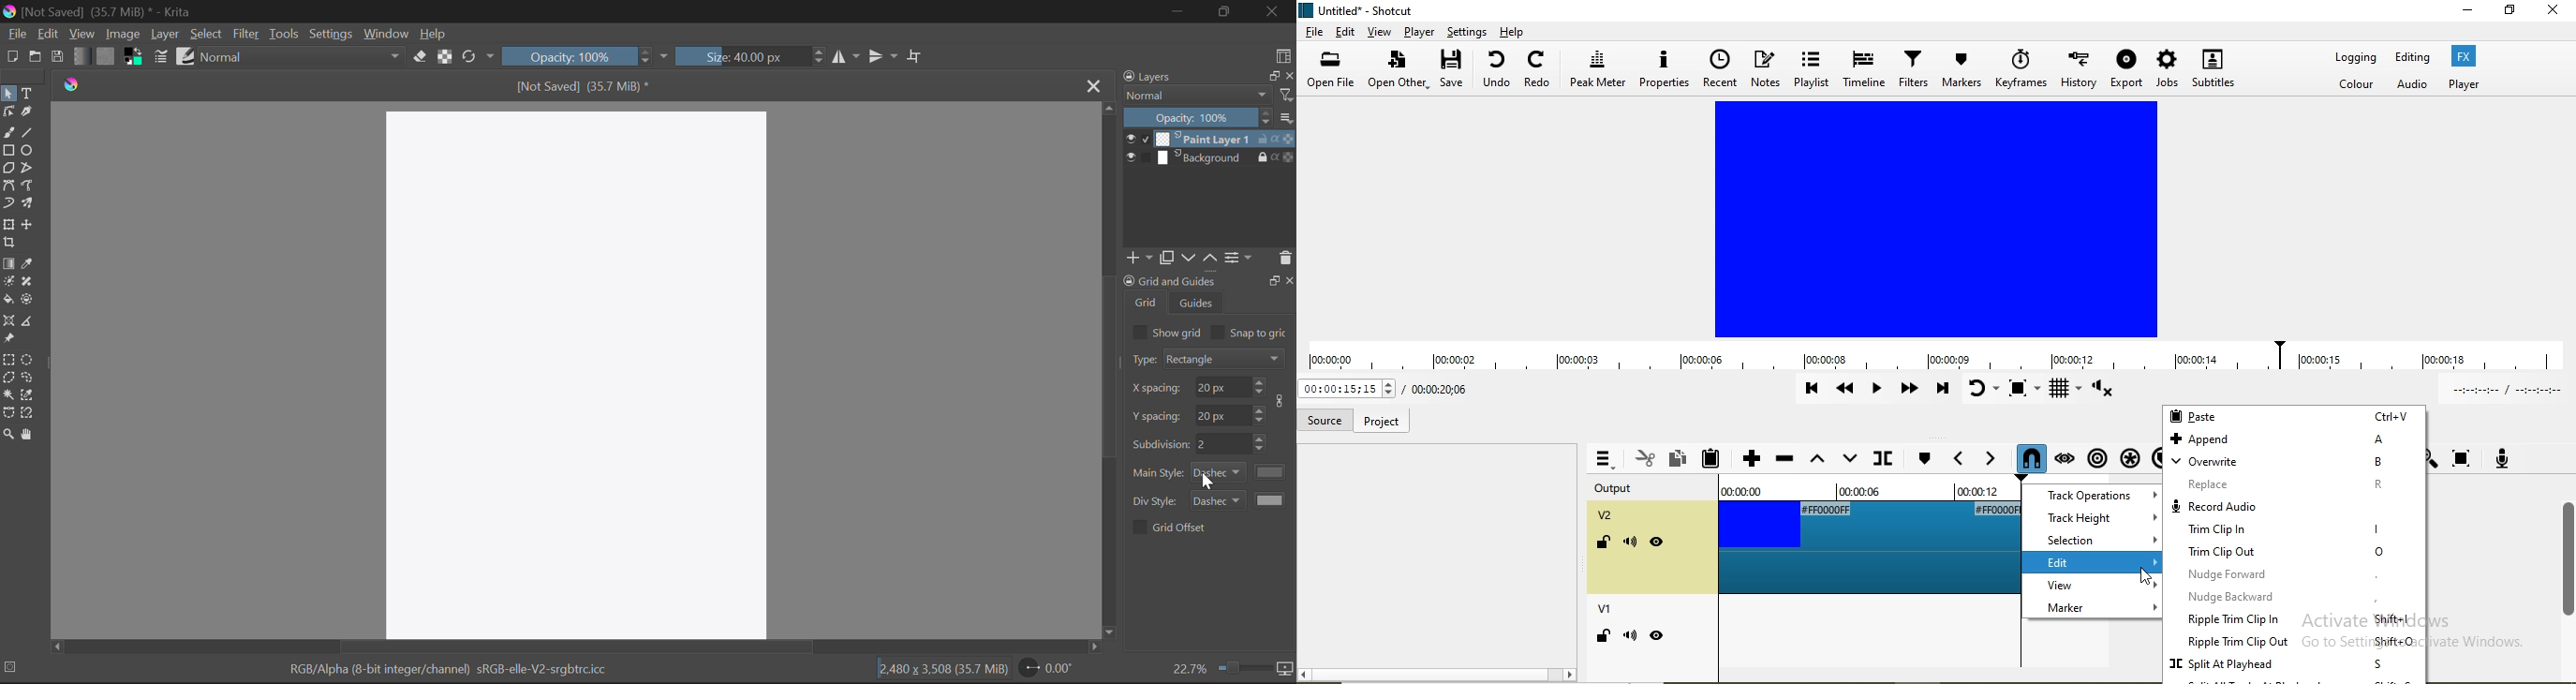  I want to click on view, so click(2091, 587).